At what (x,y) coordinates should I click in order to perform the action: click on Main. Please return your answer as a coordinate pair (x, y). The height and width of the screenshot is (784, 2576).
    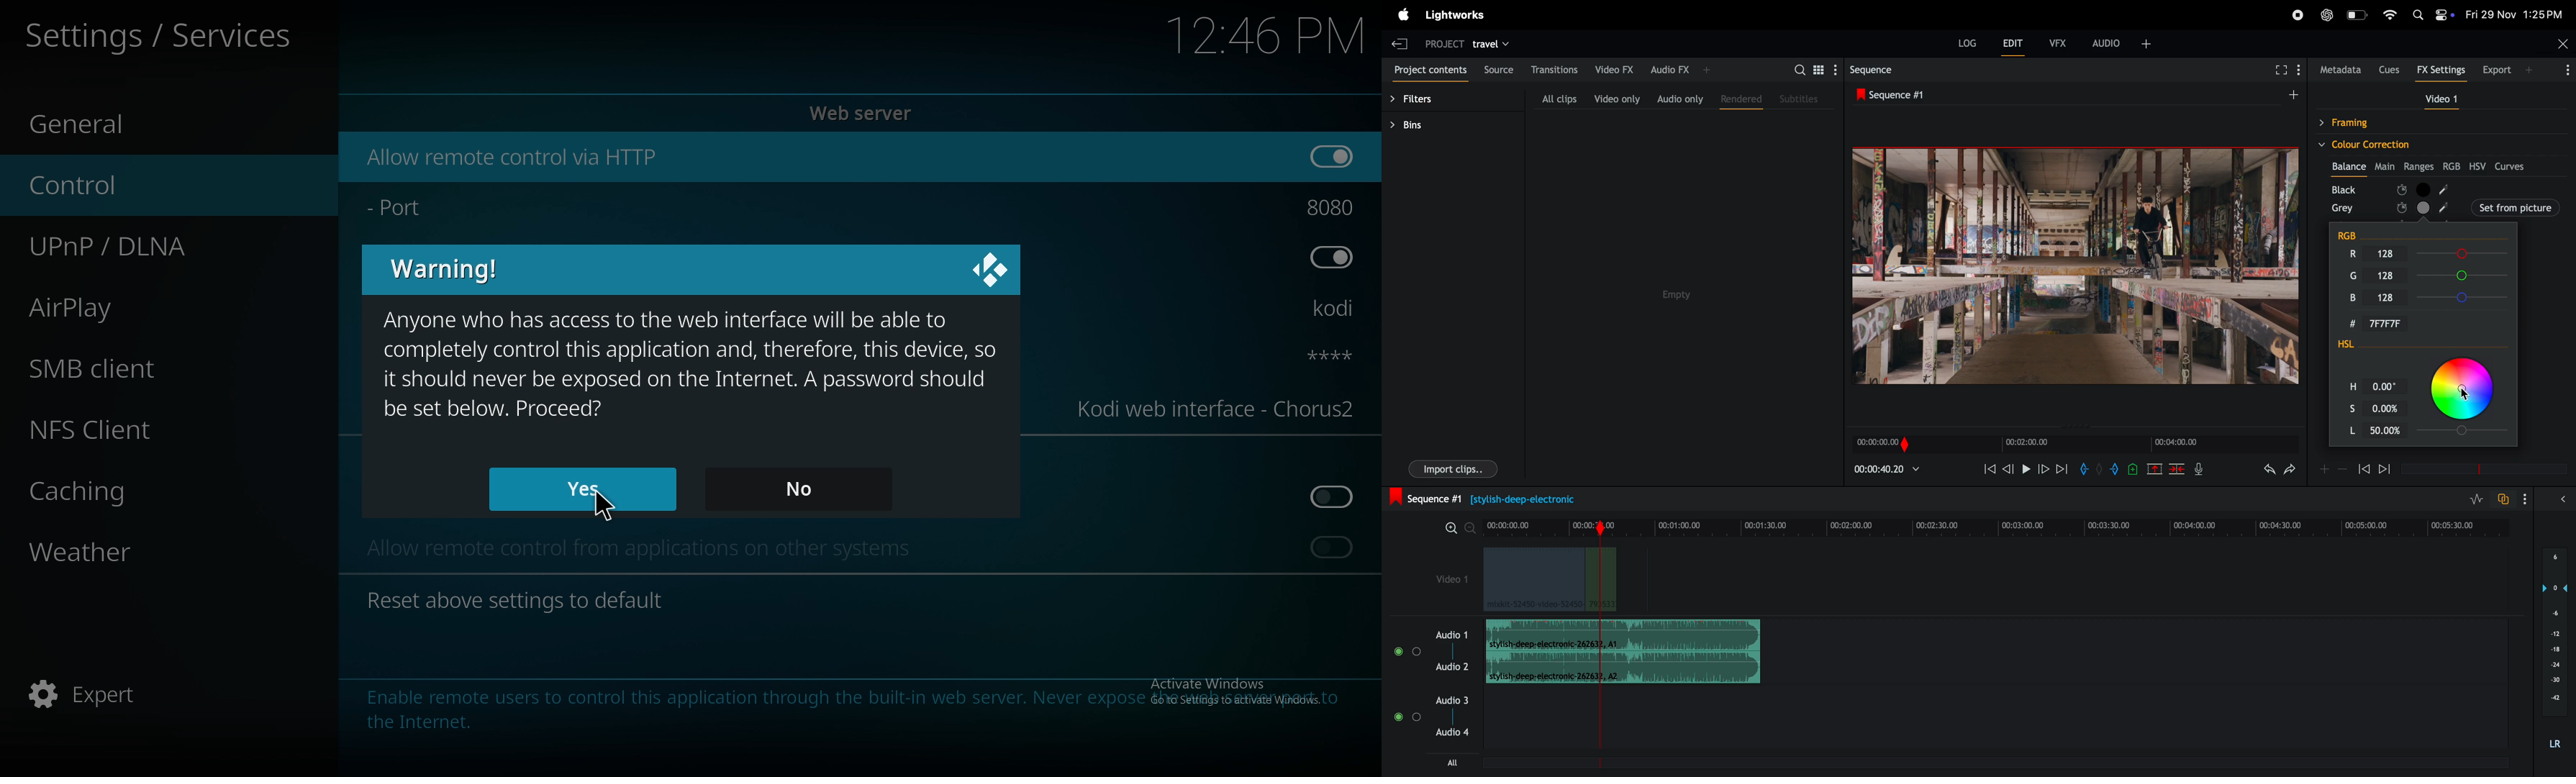
    Looking at the image, I should click on (2386, 165).